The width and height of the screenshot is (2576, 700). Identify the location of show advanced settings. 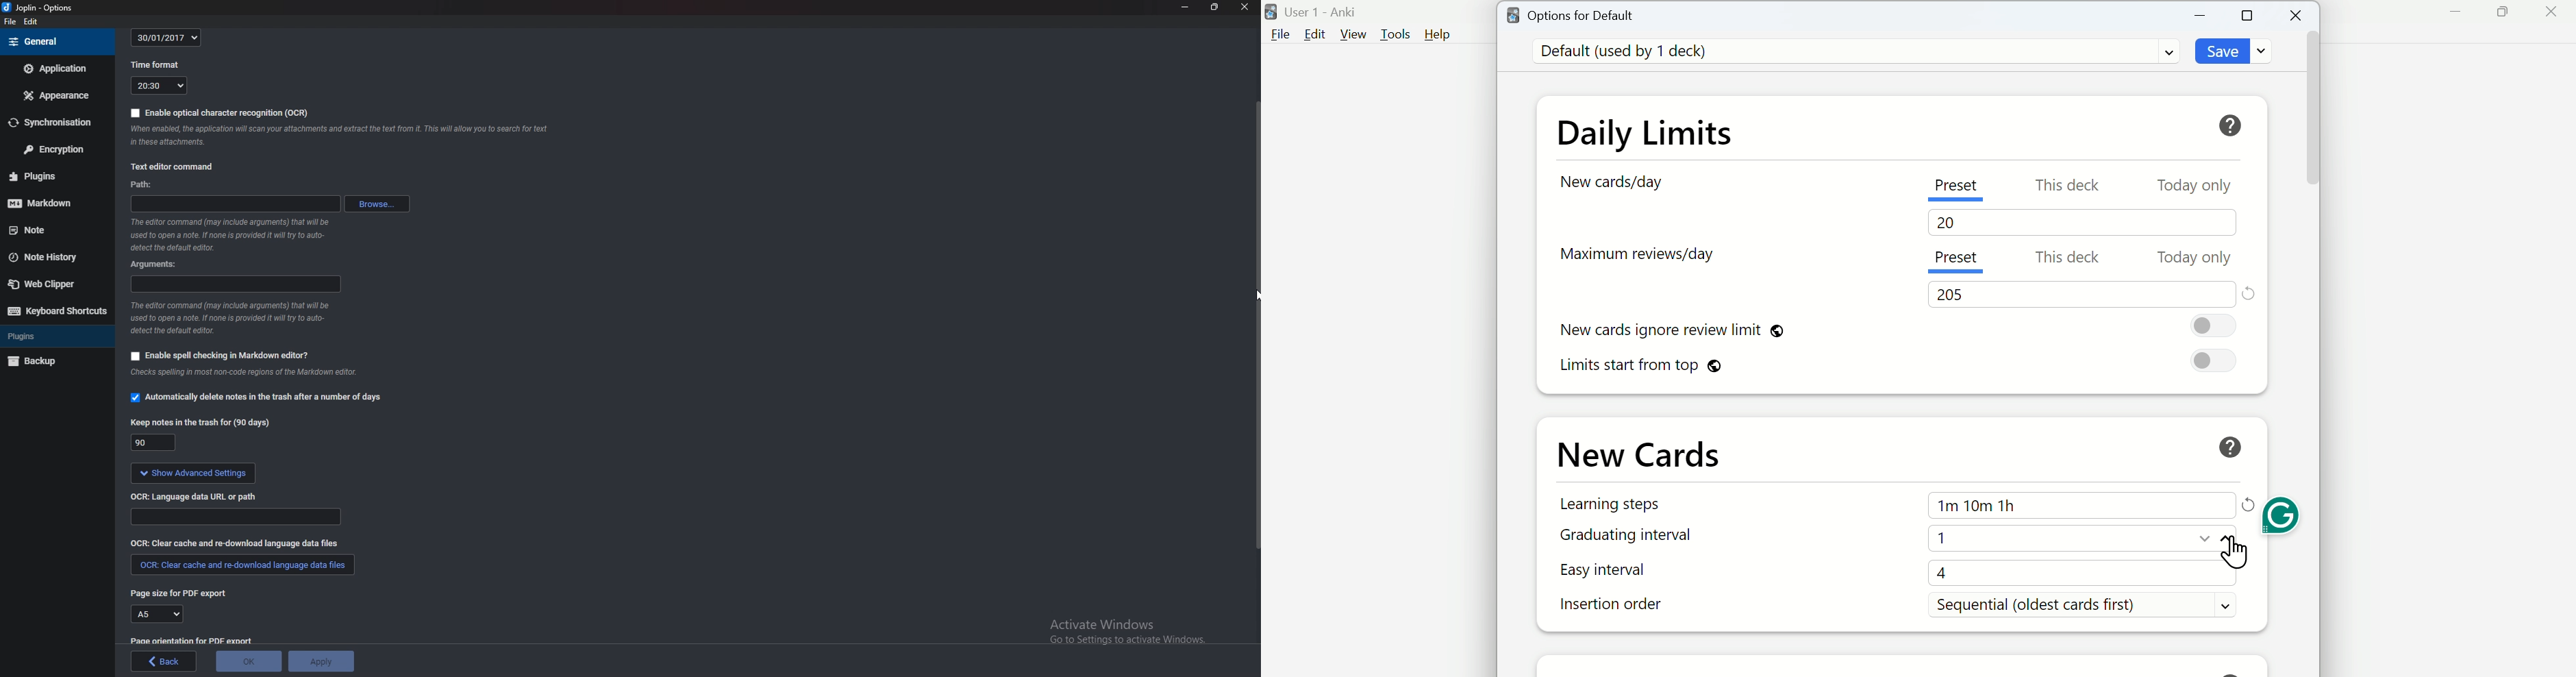
(194, 473).